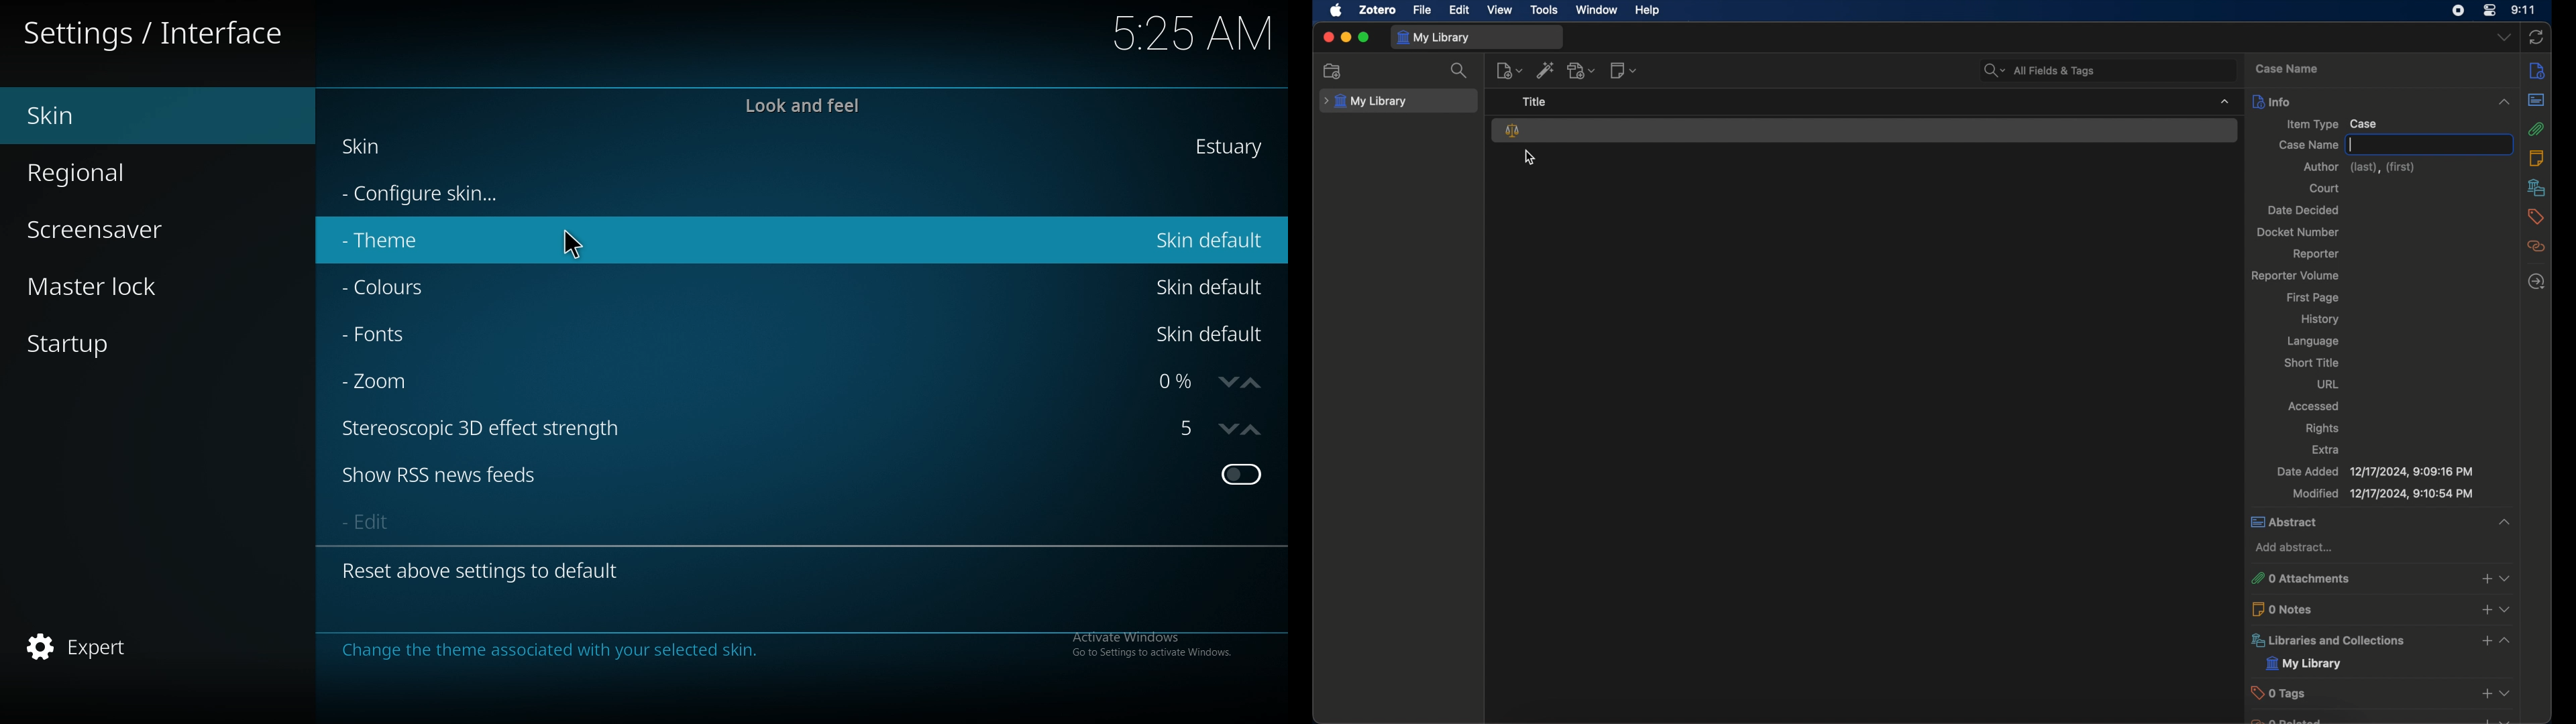  What do you see at coordinates (2298, 233) in the screenshot?
I see `docket number` at bounding box center [2298, 233].